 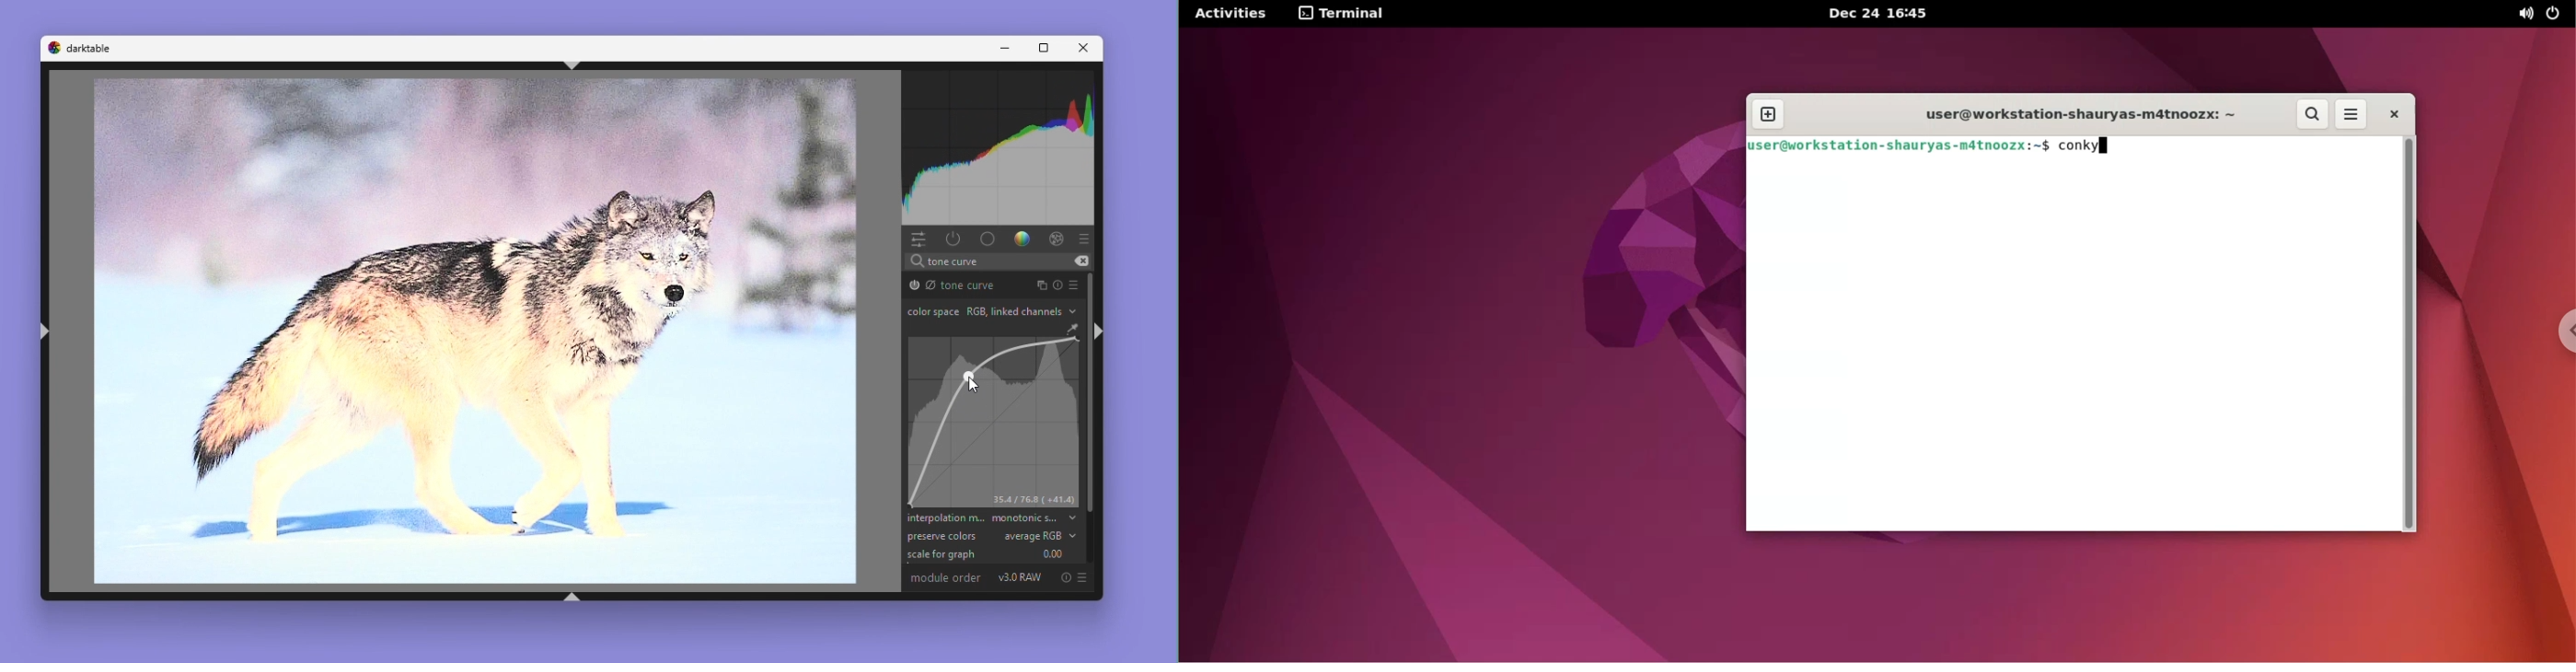 What do you see at coordinates (1064, 577) in the screenshot?
I see `Reset` at bounding box center [1064, 577].